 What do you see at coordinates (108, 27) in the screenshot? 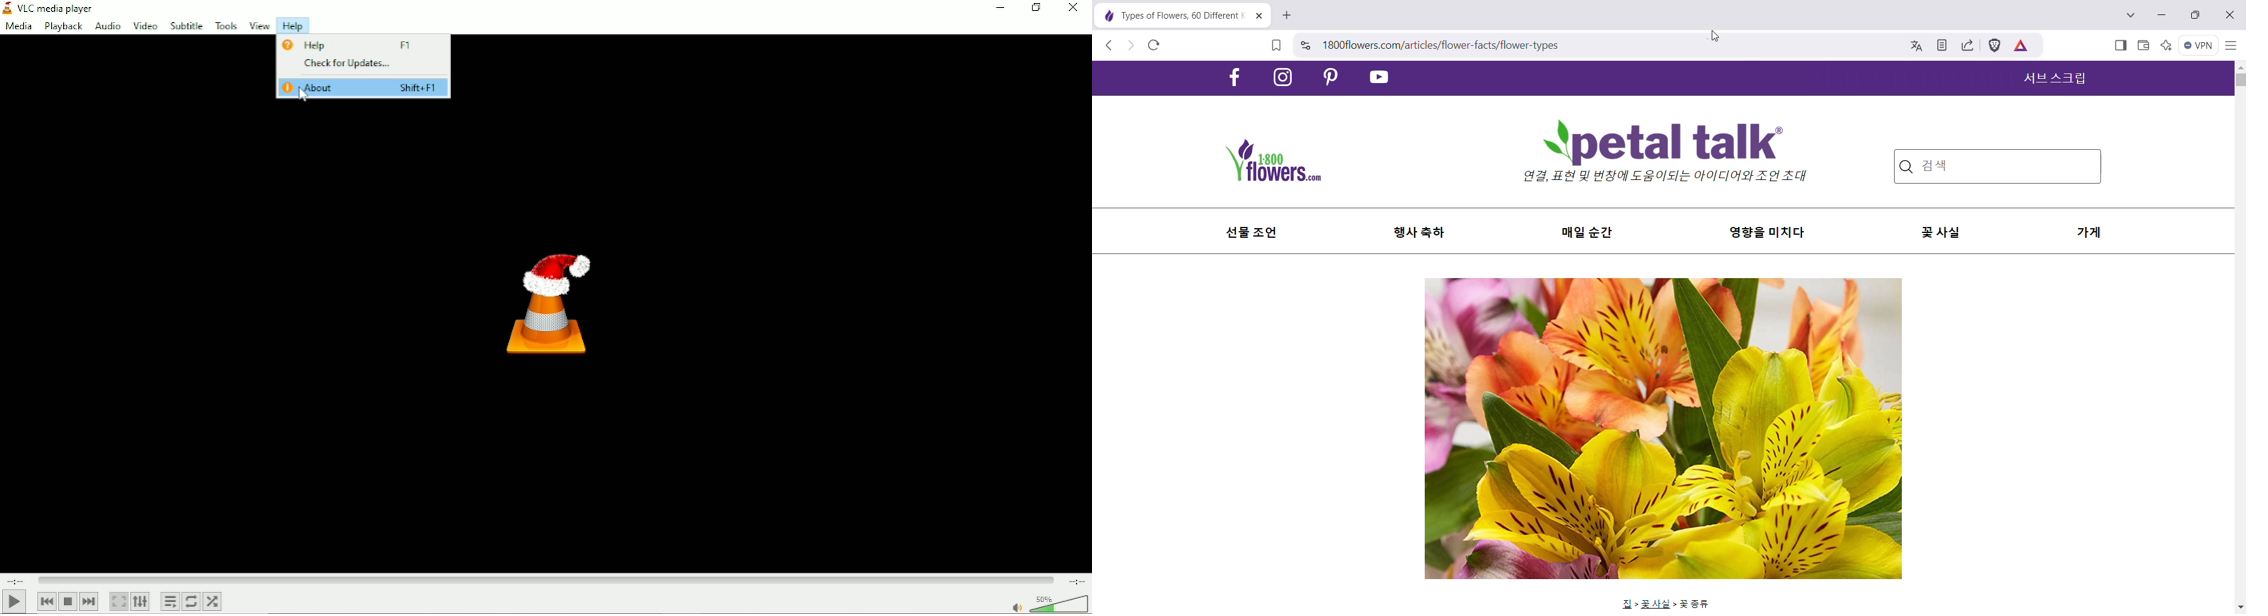
I see `Audio` at bounding box center [108, 27].